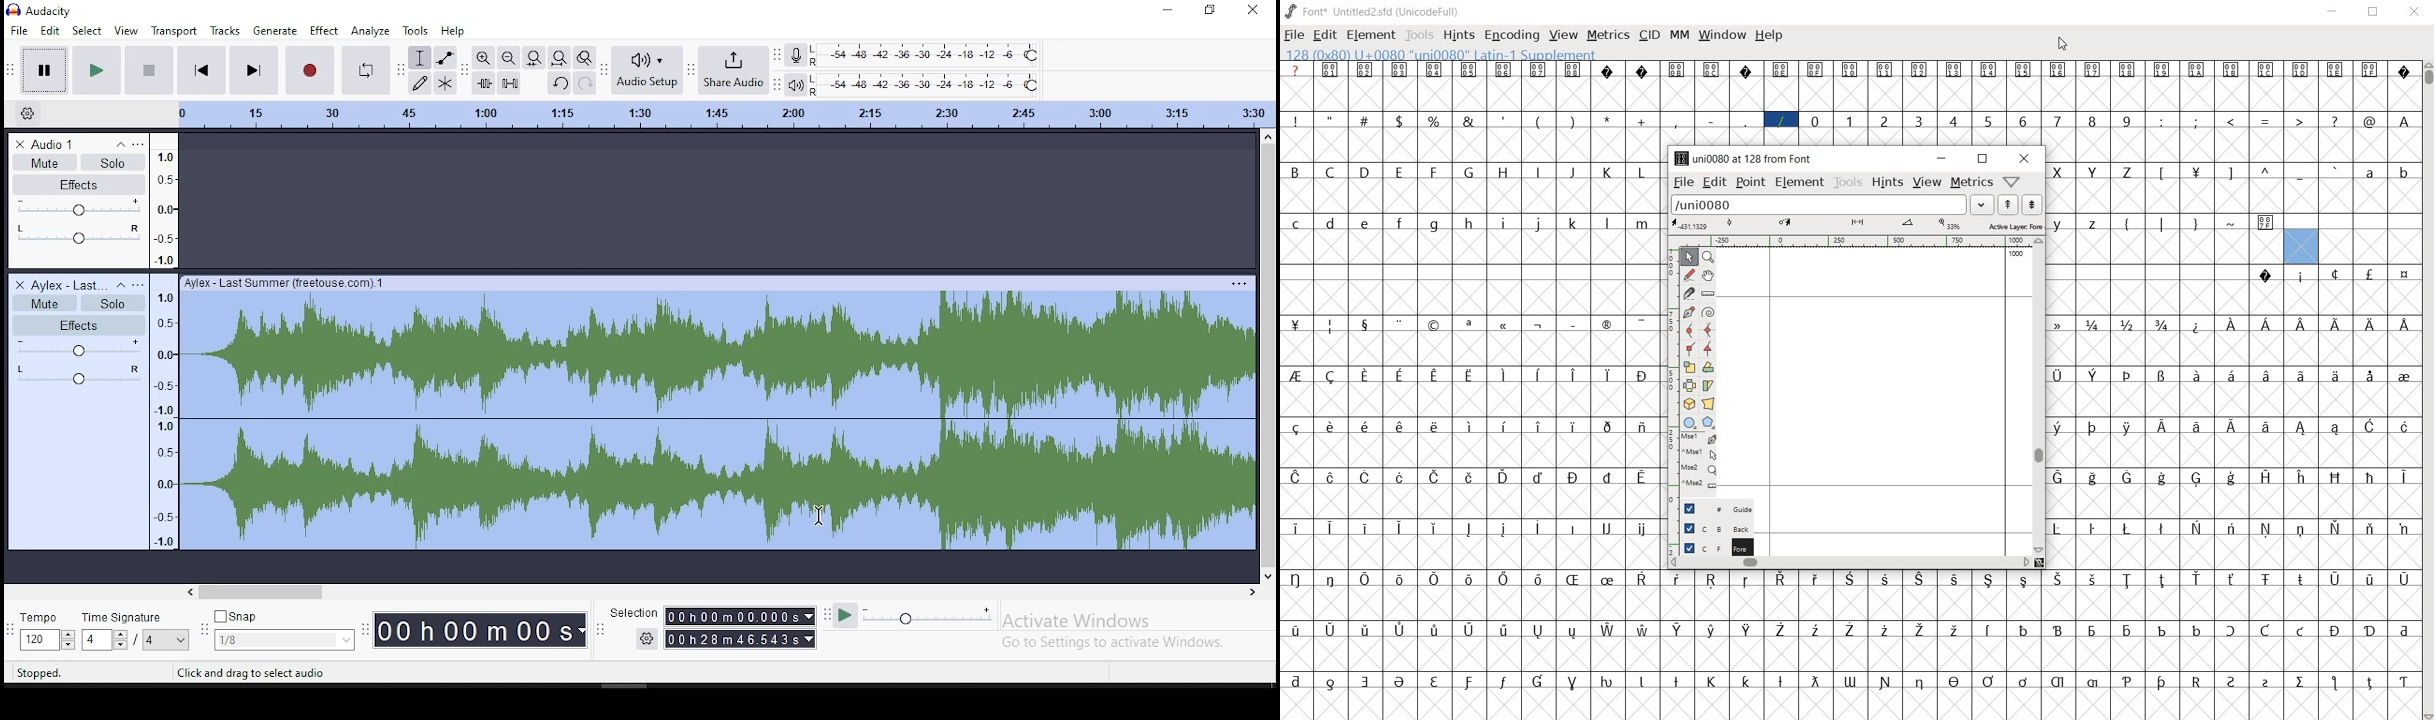  What do you see at coordinates (2335, 580) in the screenshot?
I see `glyph` at bounding box center [2335, 580].